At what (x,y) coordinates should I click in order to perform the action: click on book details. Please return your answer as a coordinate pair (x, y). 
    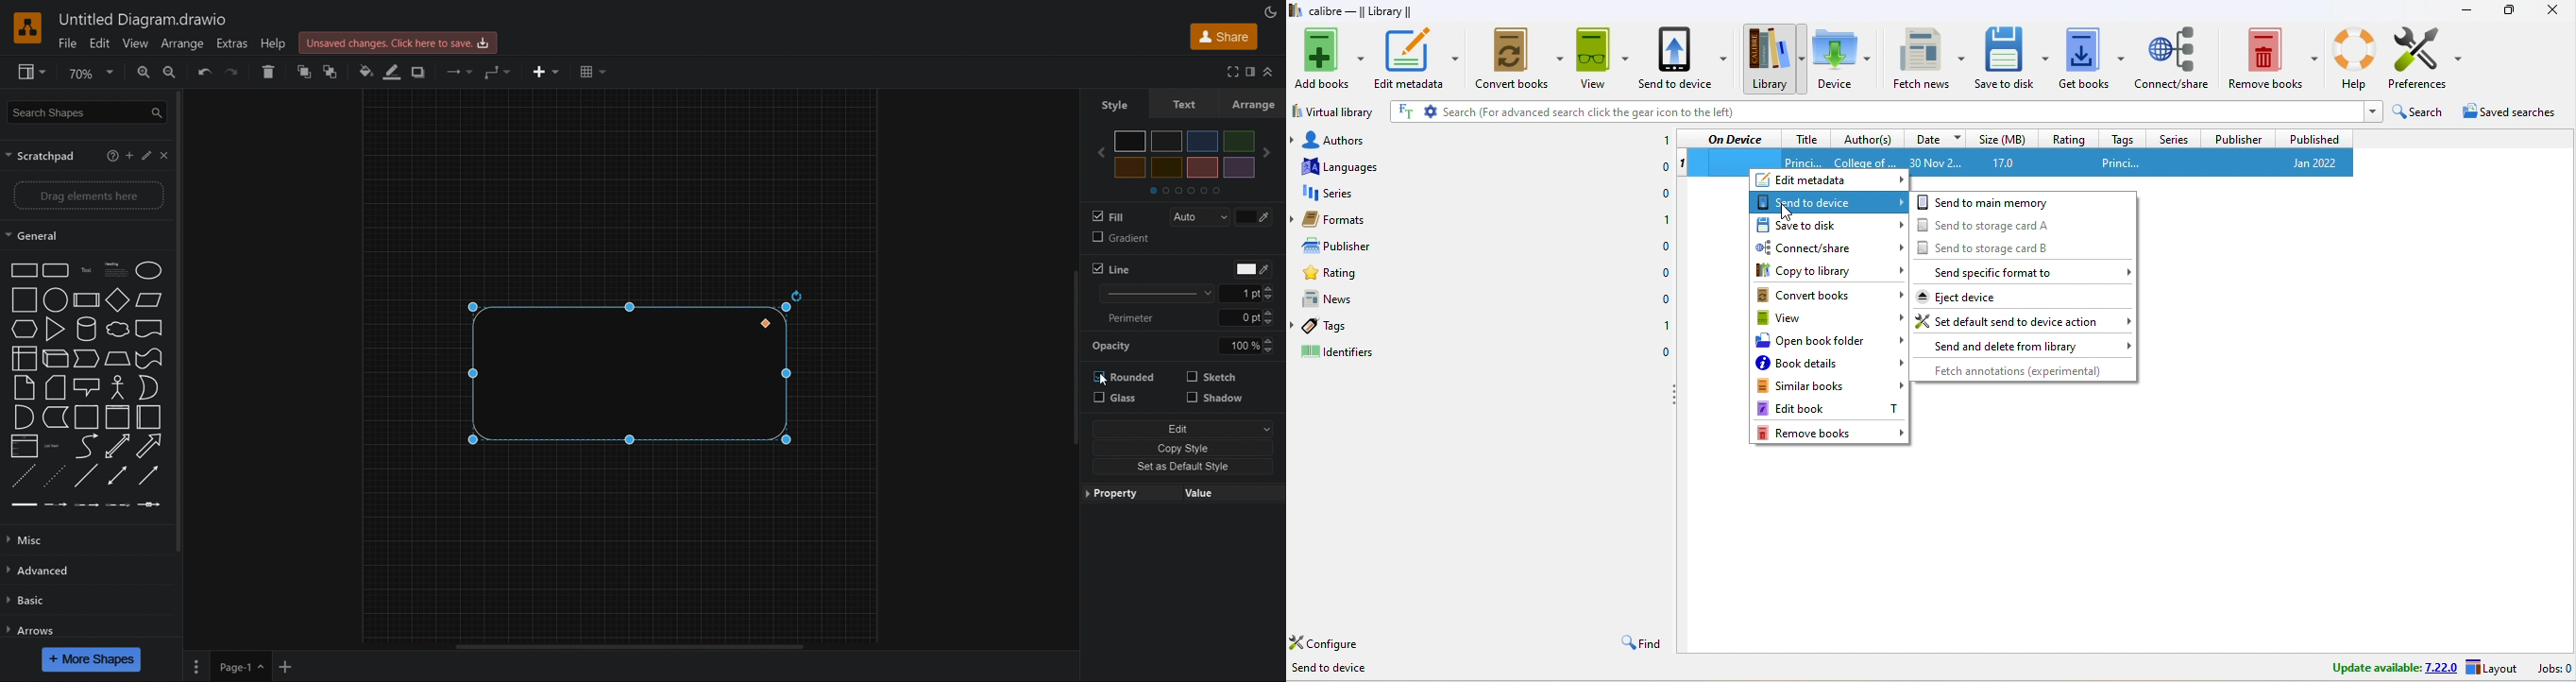
    Looking at the image, I should click on (1828, 365).